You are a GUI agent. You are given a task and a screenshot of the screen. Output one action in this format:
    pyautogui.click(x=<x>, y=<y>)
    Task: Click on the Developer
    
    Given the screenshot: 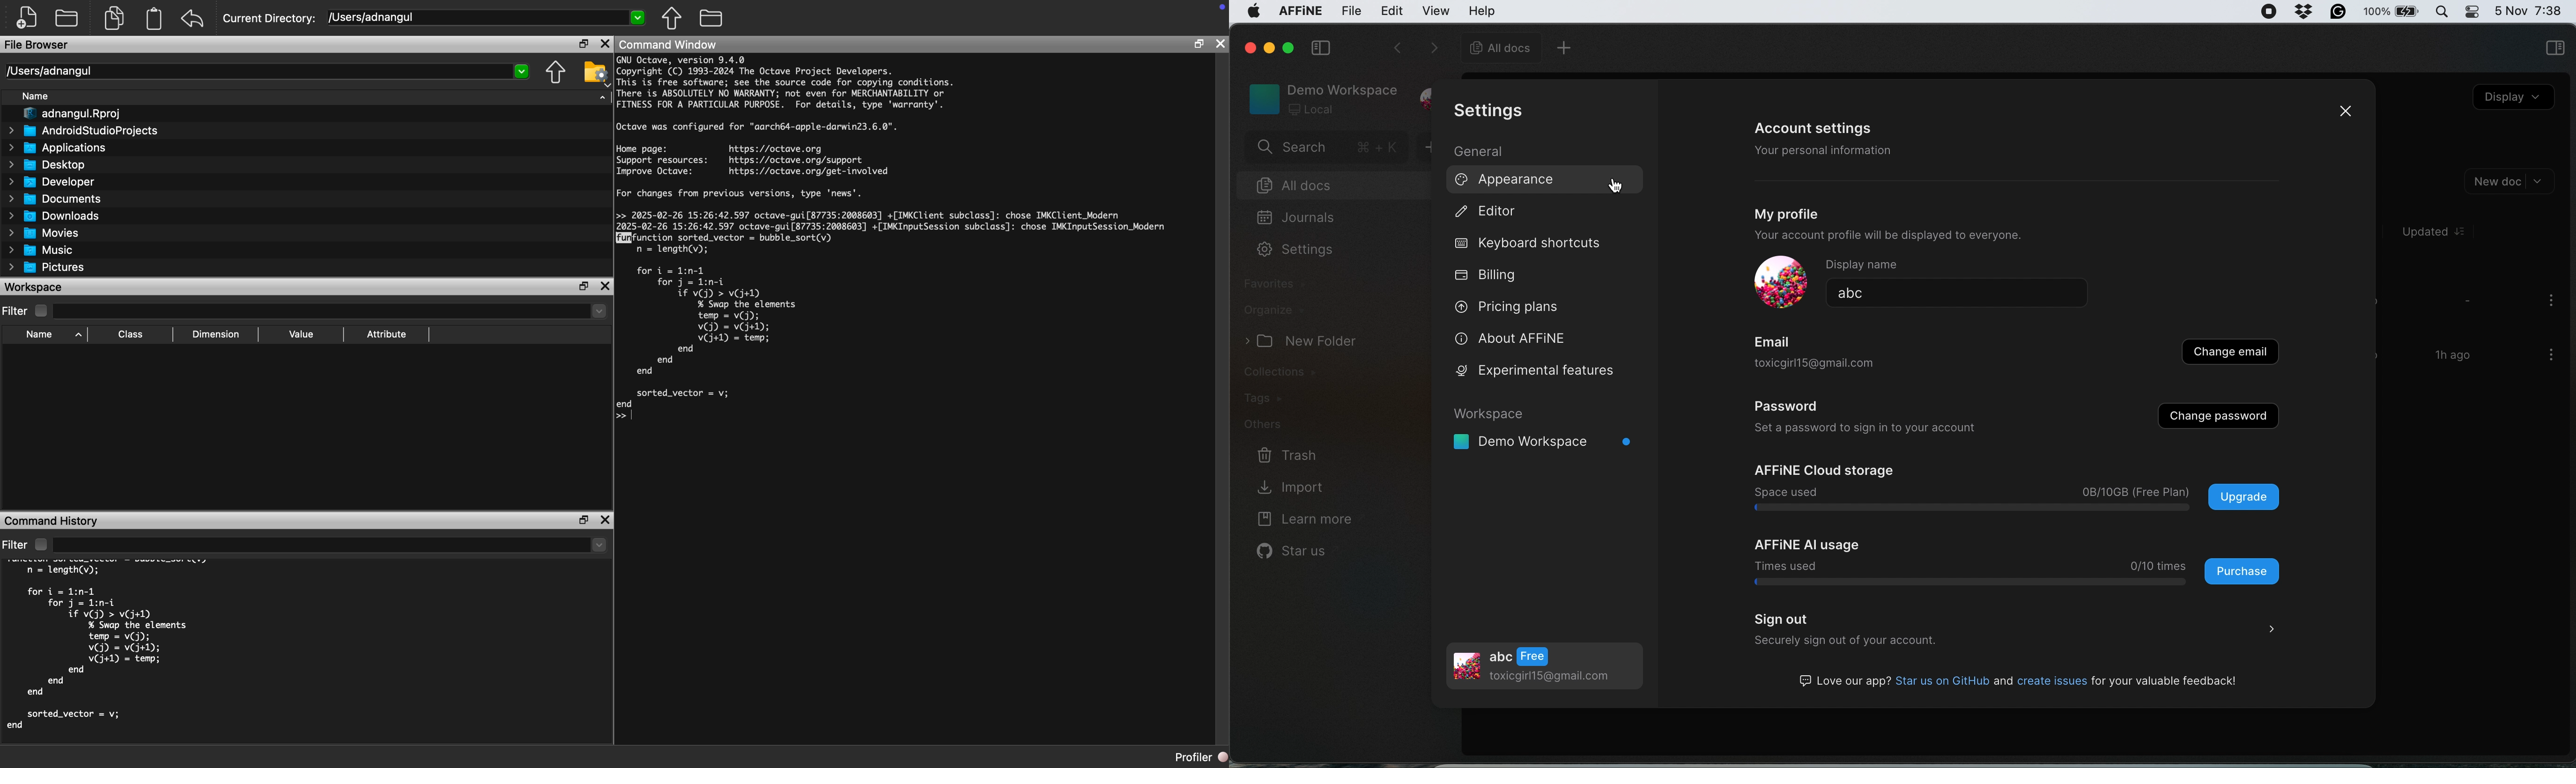 What is the action you would take?
    pyautogui.click(x=50, y=182)
    